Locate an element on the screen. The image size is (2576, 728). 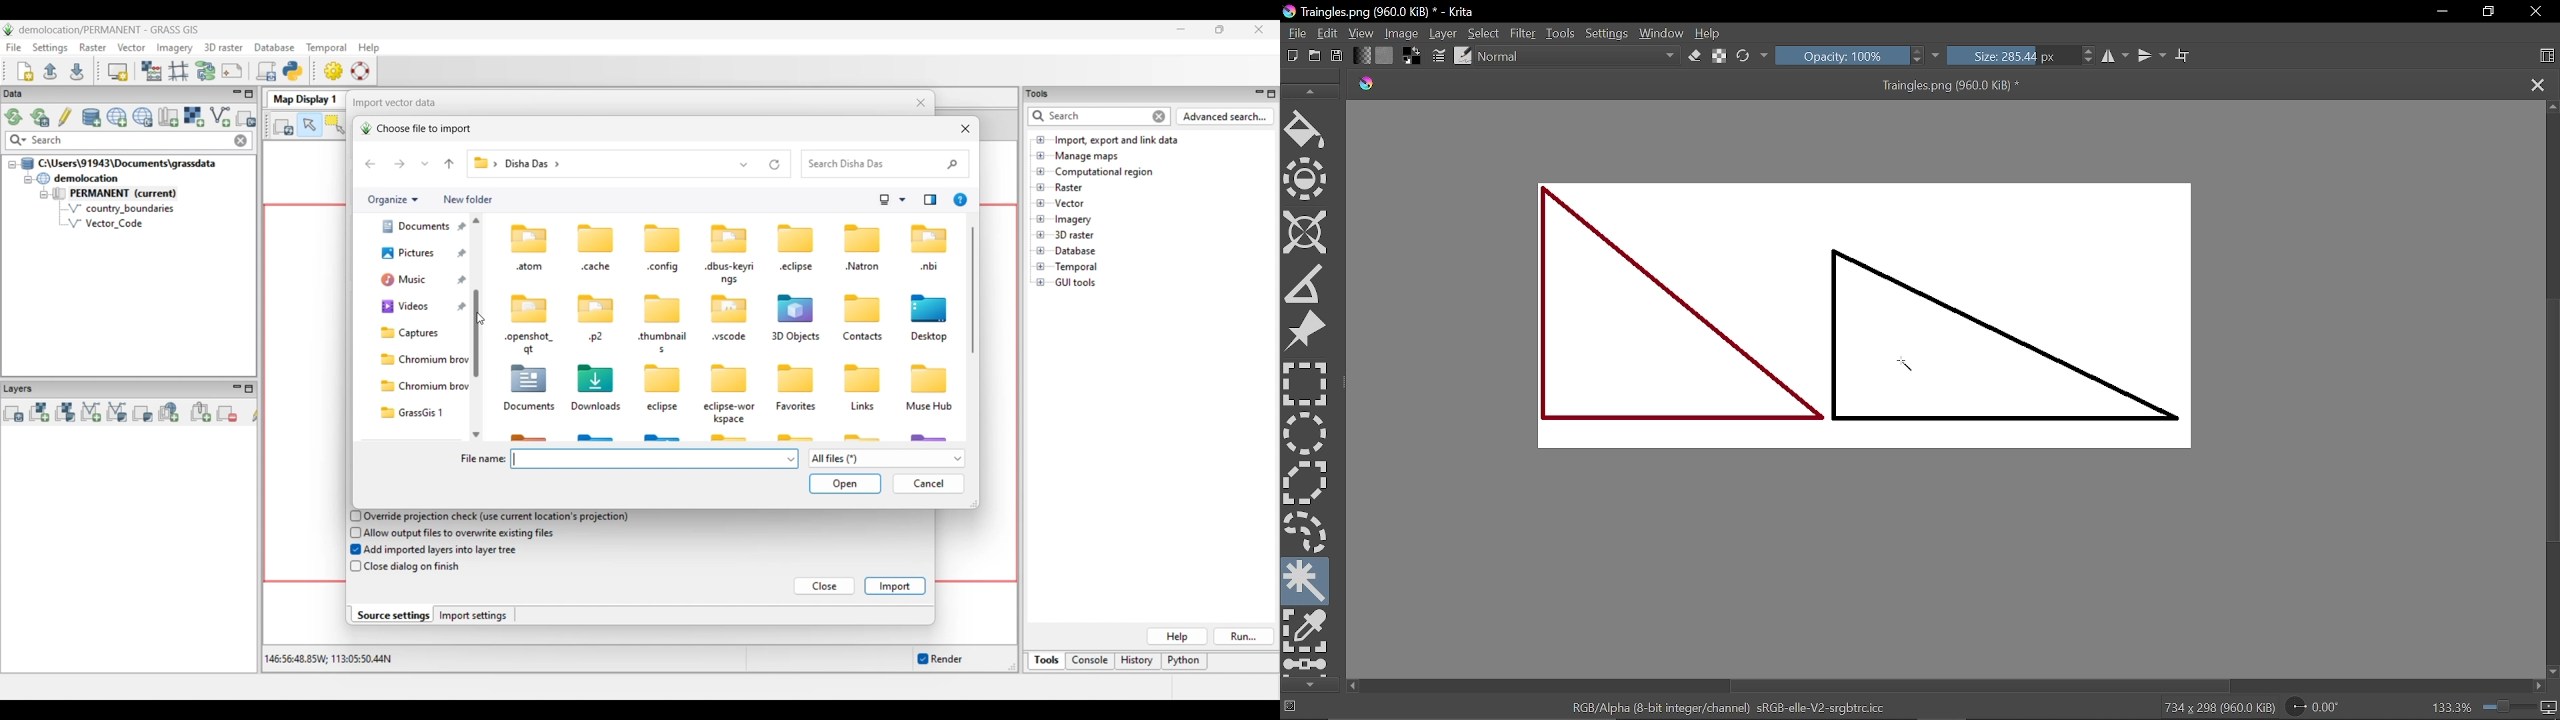
Cursor is located at coordinates (1914, 367).